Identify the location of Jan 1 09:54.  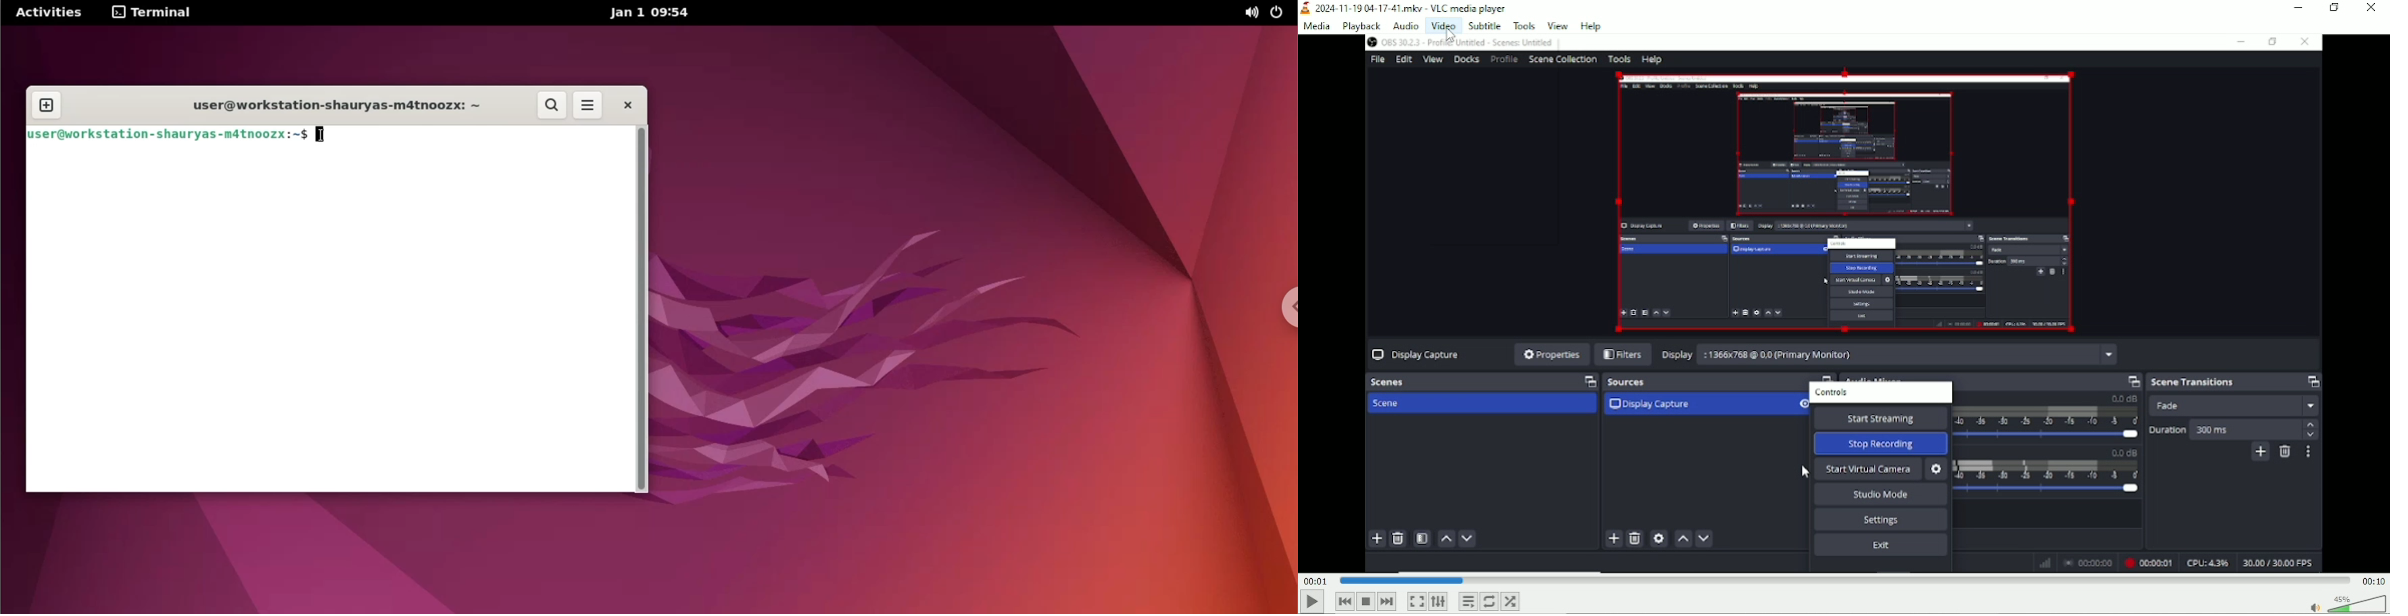
(648, 14).